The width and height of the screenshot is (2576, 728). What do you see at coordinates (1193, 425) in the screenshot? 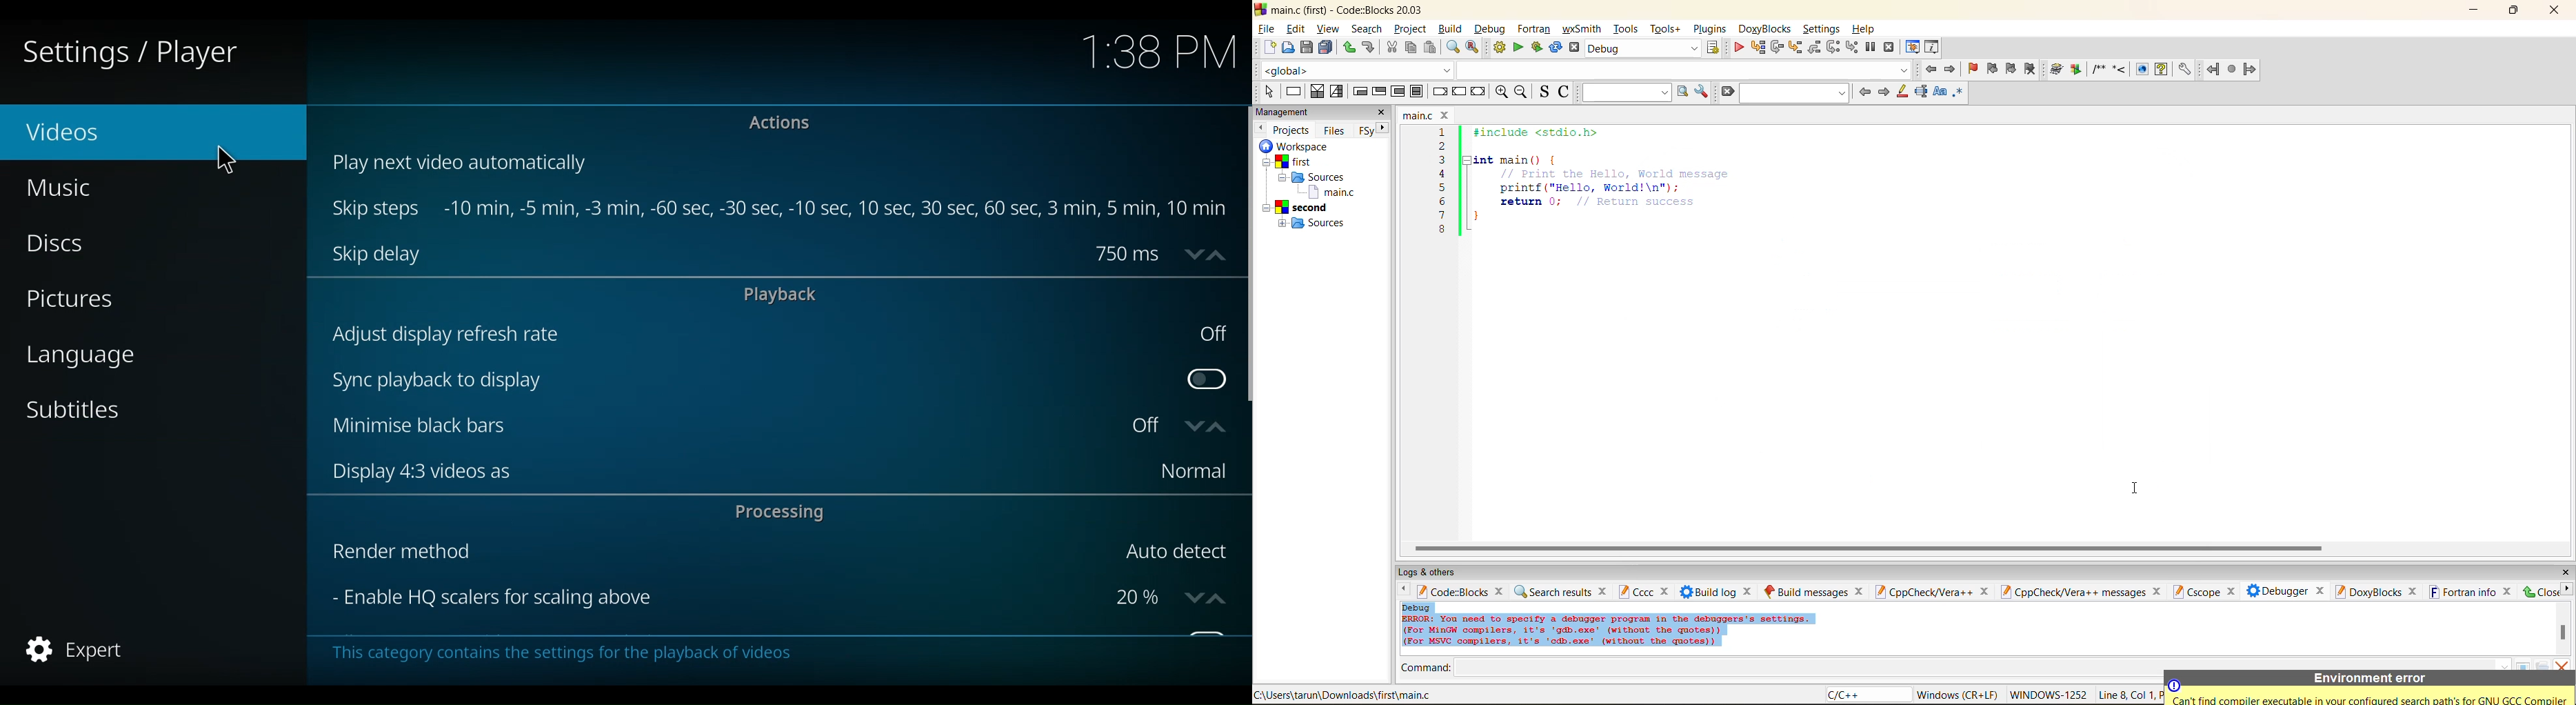
I see `down` at bounding box center [1193, 425].